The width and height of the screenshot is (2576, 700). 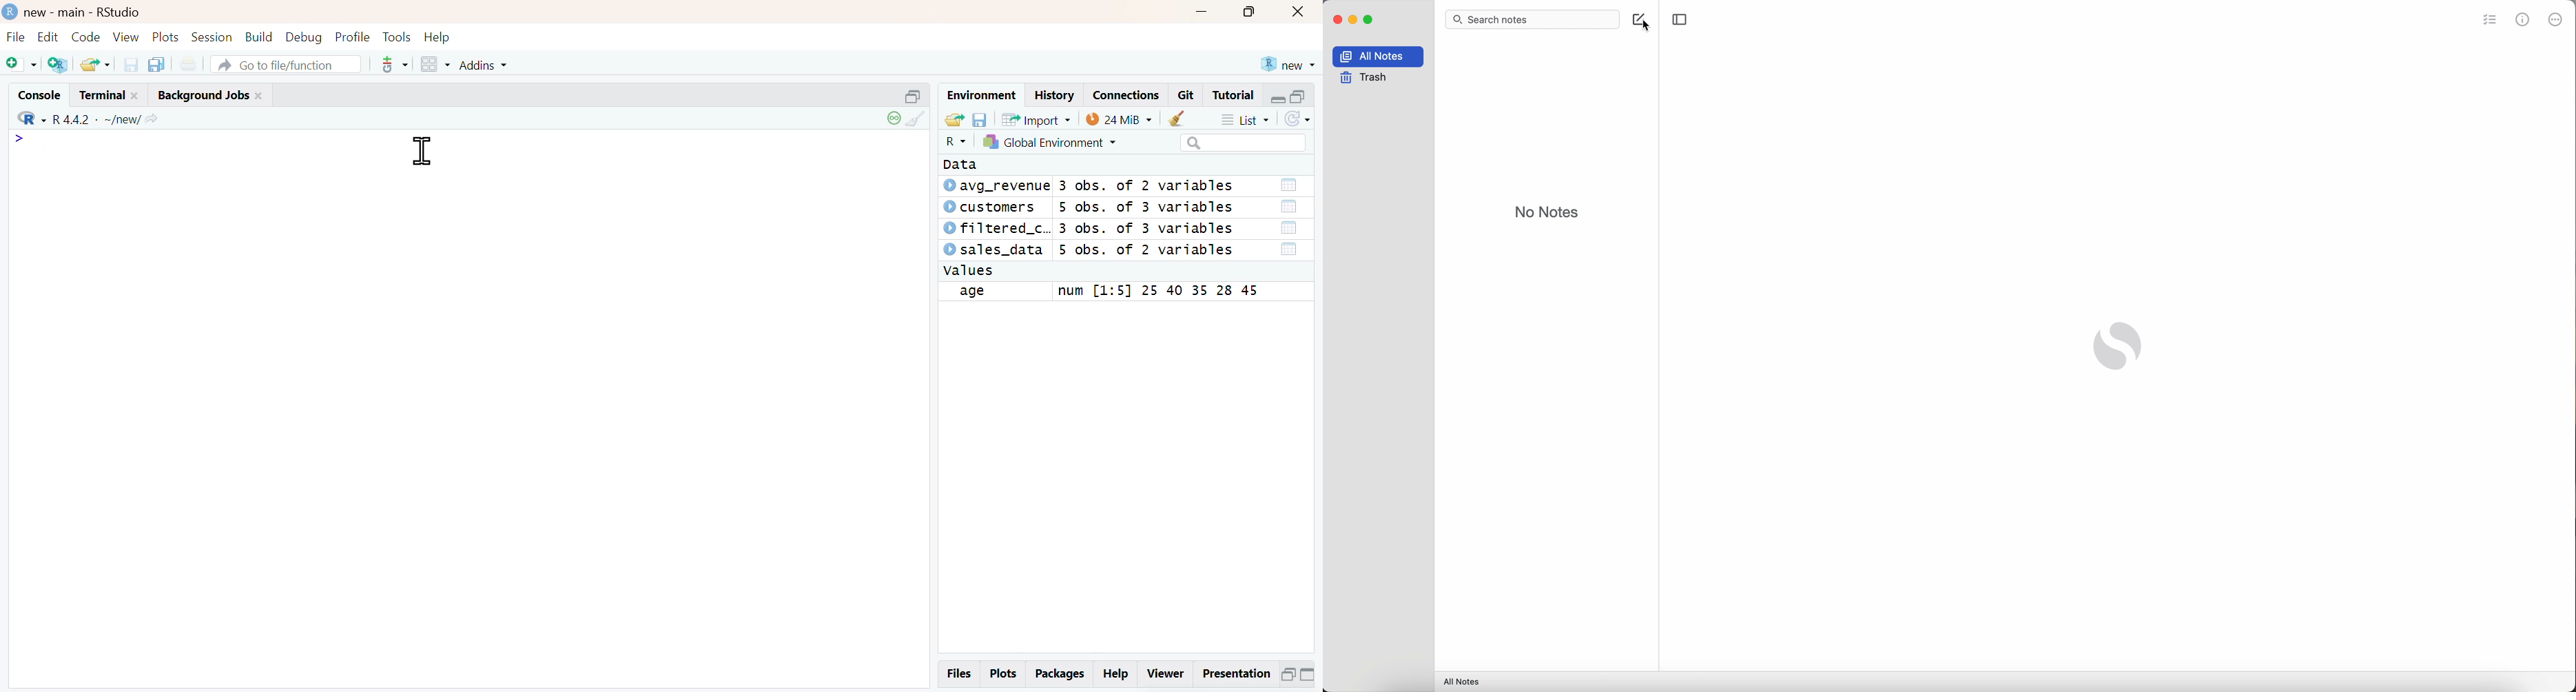 What do you see at coordinates (1299, 97) in the screenshot?
I see `maximize pane` at bounding box center [1299, 97].